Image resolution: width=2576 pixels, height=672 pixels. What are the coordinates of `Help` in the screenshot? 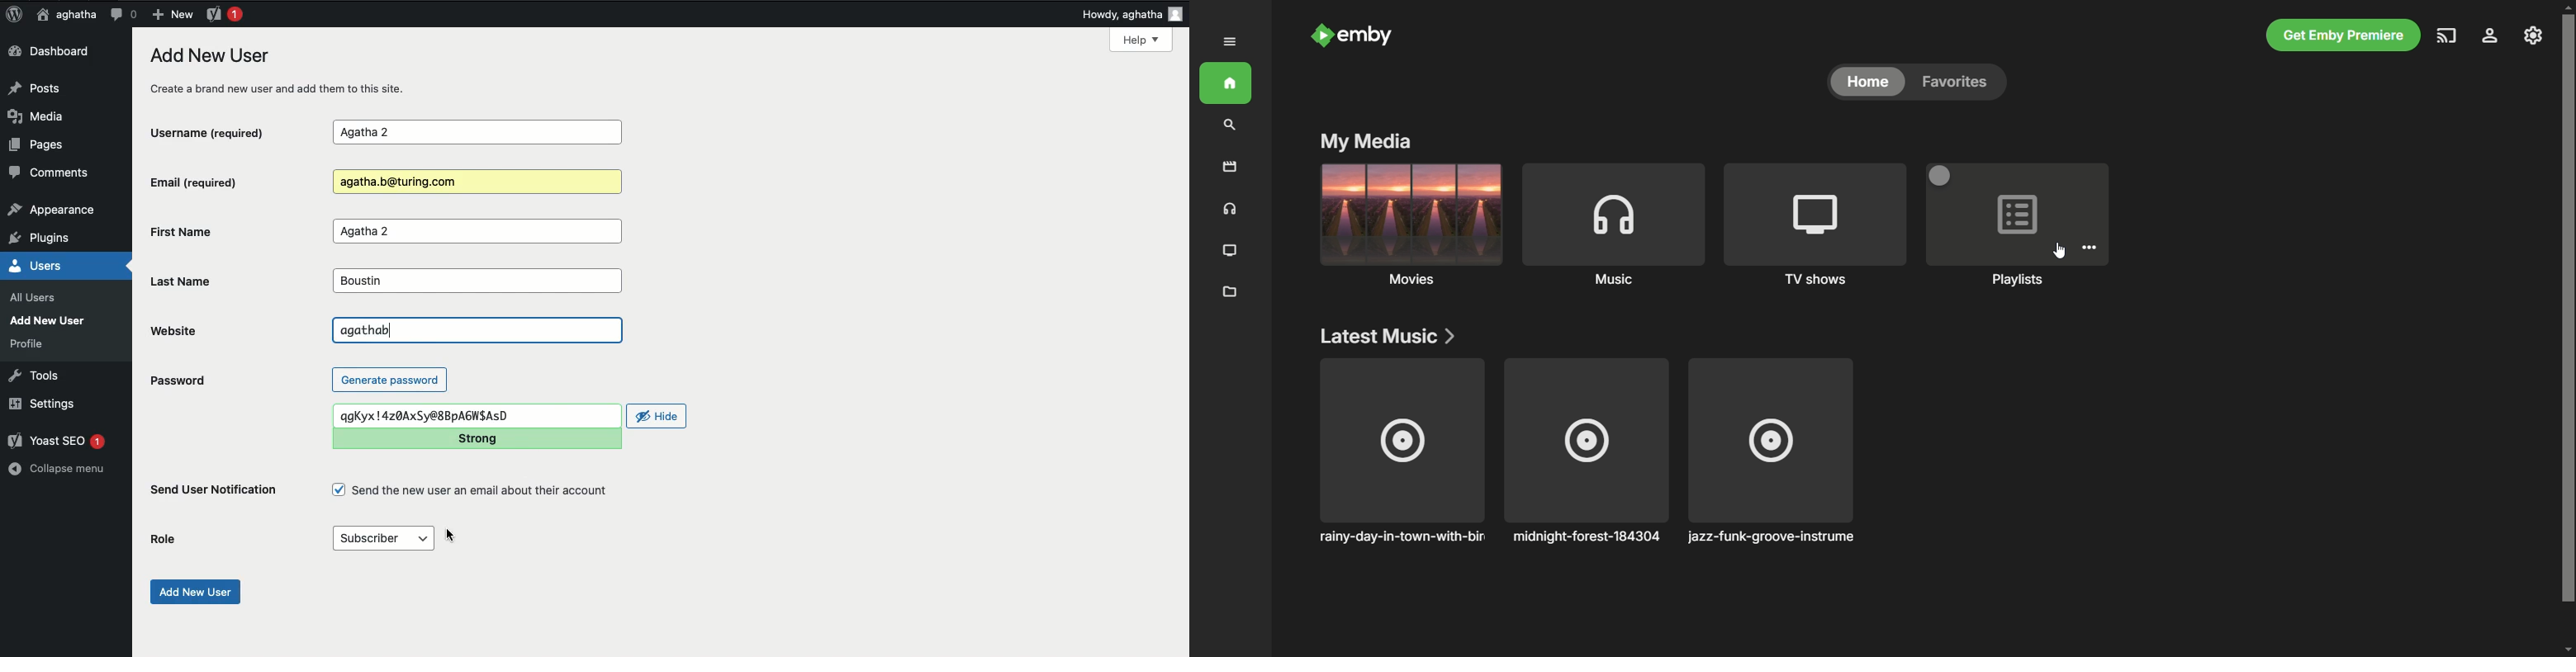 It's located at (1141, 40).